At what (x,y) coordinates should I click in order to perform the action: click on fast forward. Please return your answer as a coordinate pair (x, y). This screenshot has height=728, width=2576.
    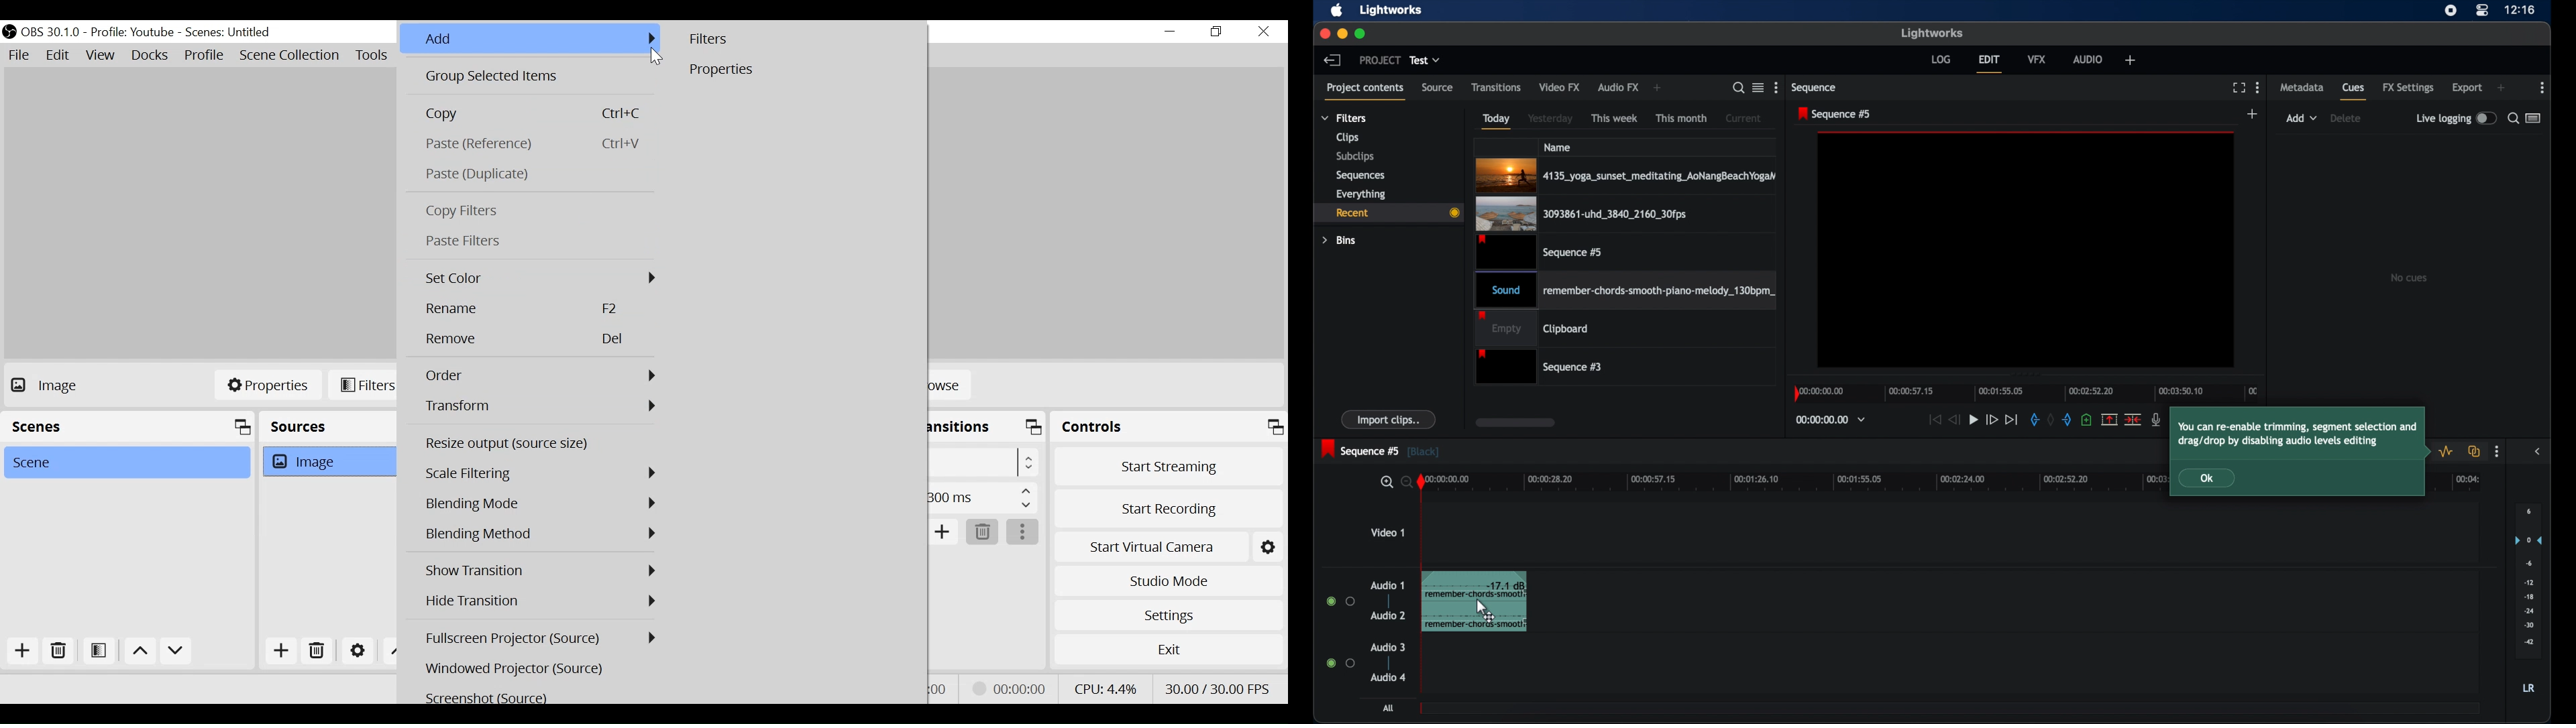
    Looking at the image, I should click on (1992, 420).